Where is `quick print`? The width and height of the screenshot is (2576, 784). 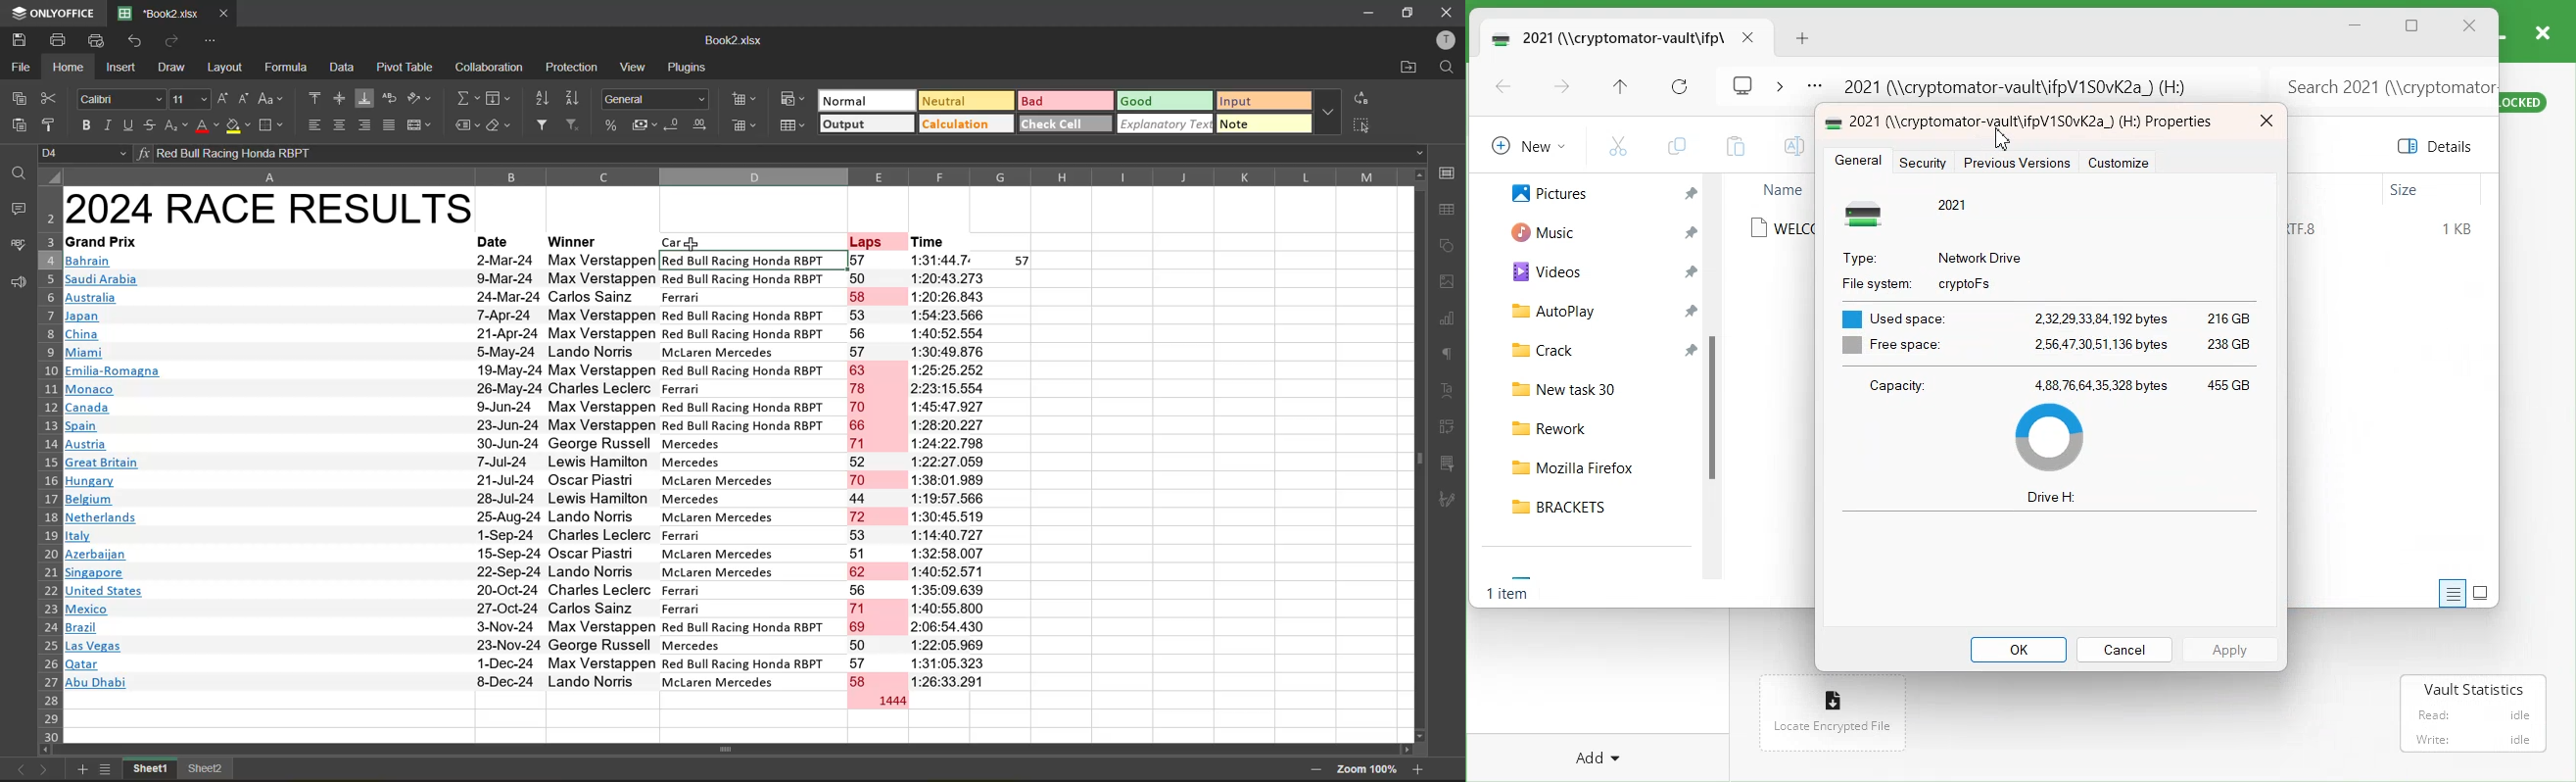
quick print is located at coordinates (99, 39).